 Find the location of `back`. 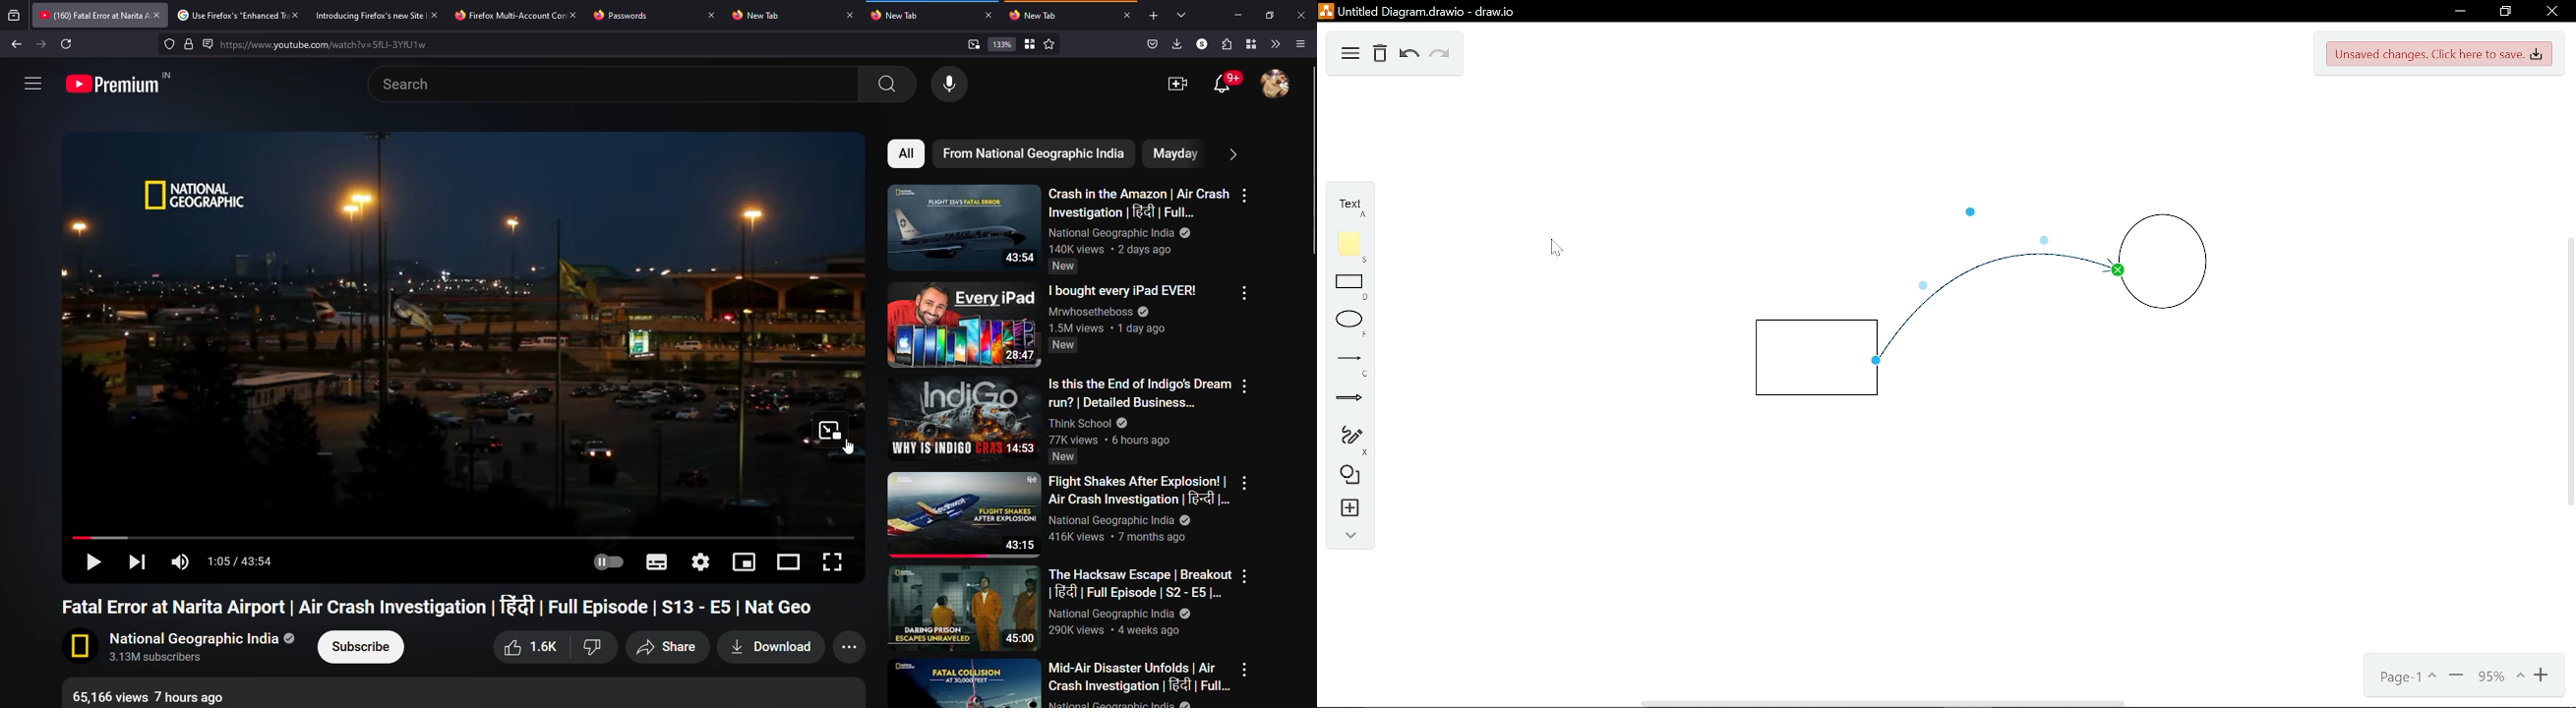

back is located at coordinates (16, 45).